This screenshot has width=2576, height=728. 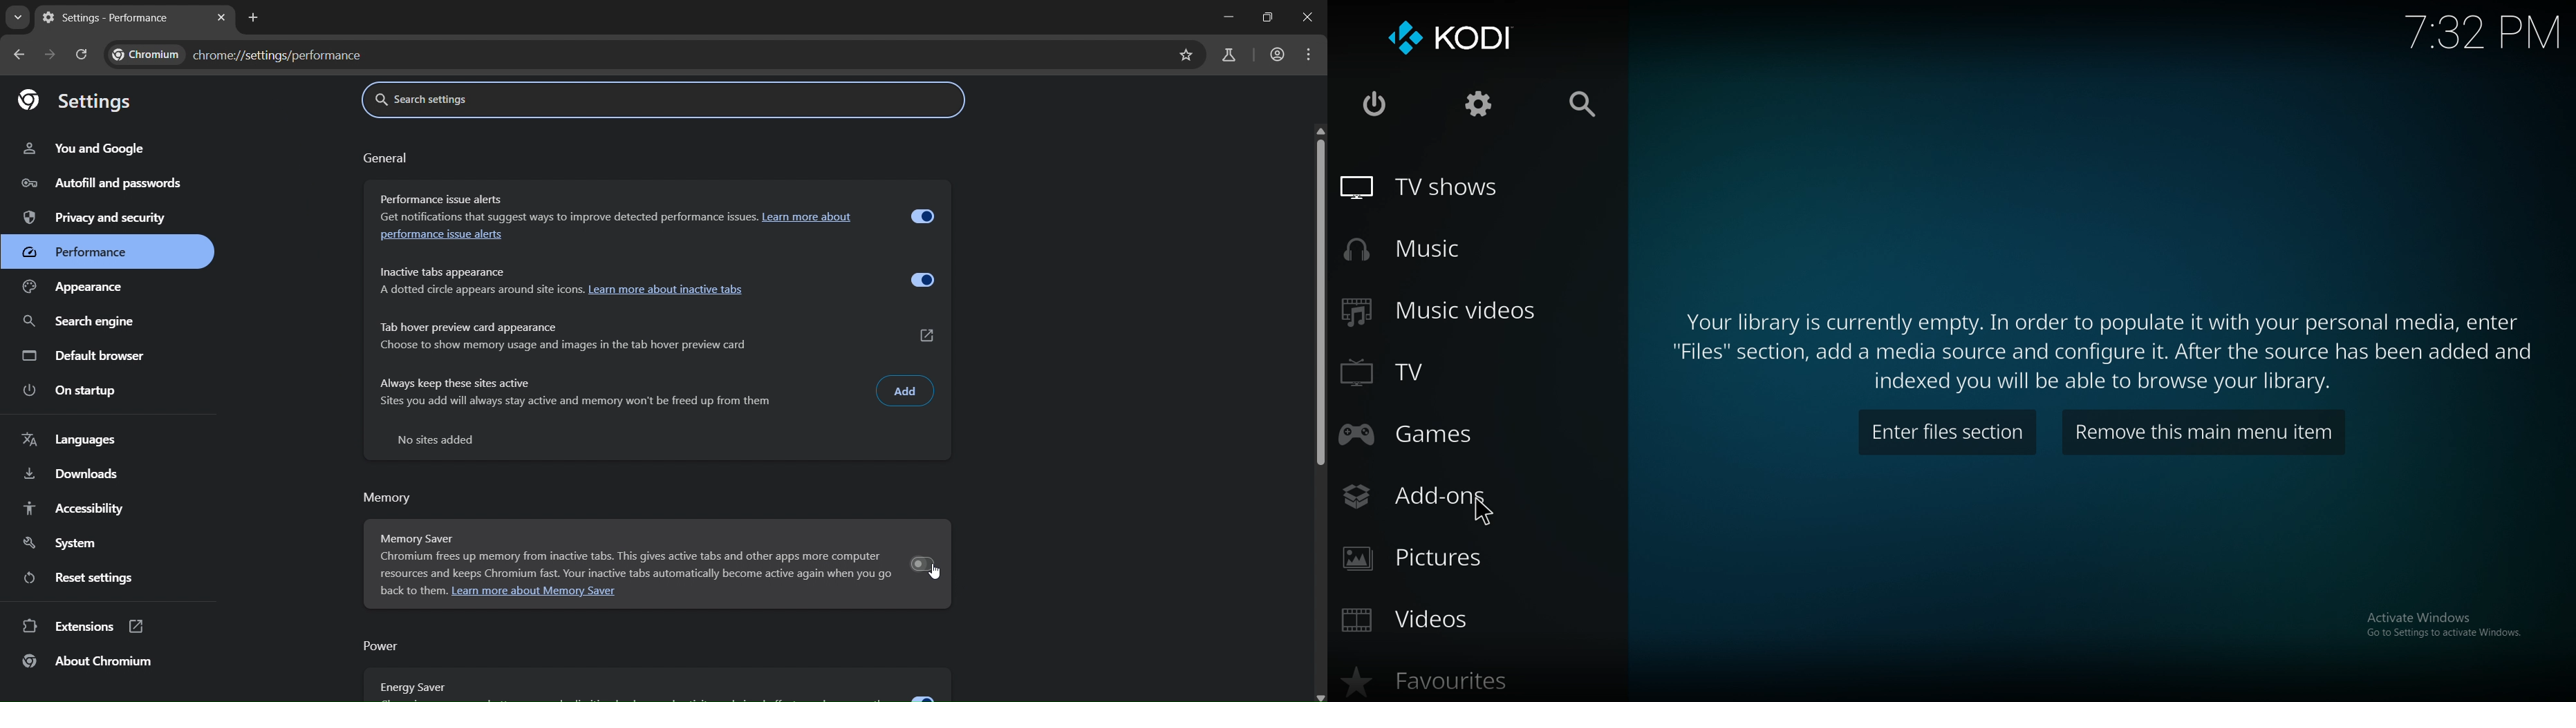 What do you see at coordinates (1310, 54) in the screenshot?
I see `customize and control Google chrome` at bounding box center [1310, 54].